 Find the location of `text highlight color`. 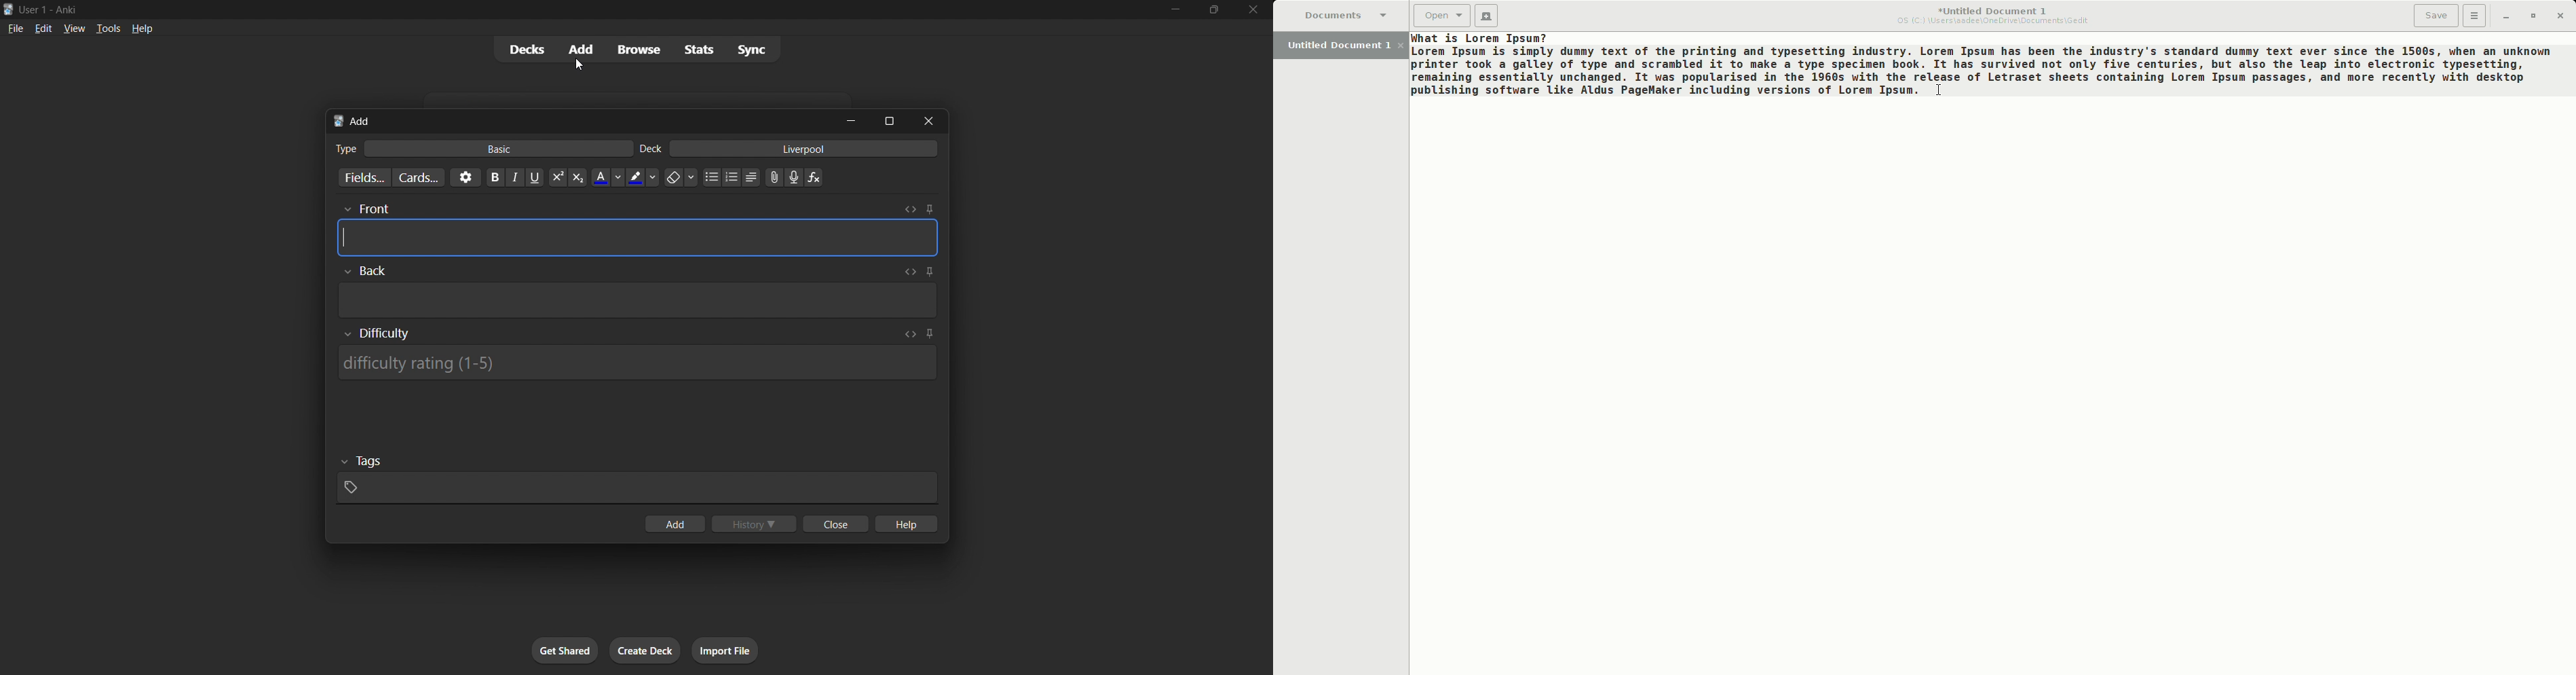

text highlight color is located at coordinates (643, 177).